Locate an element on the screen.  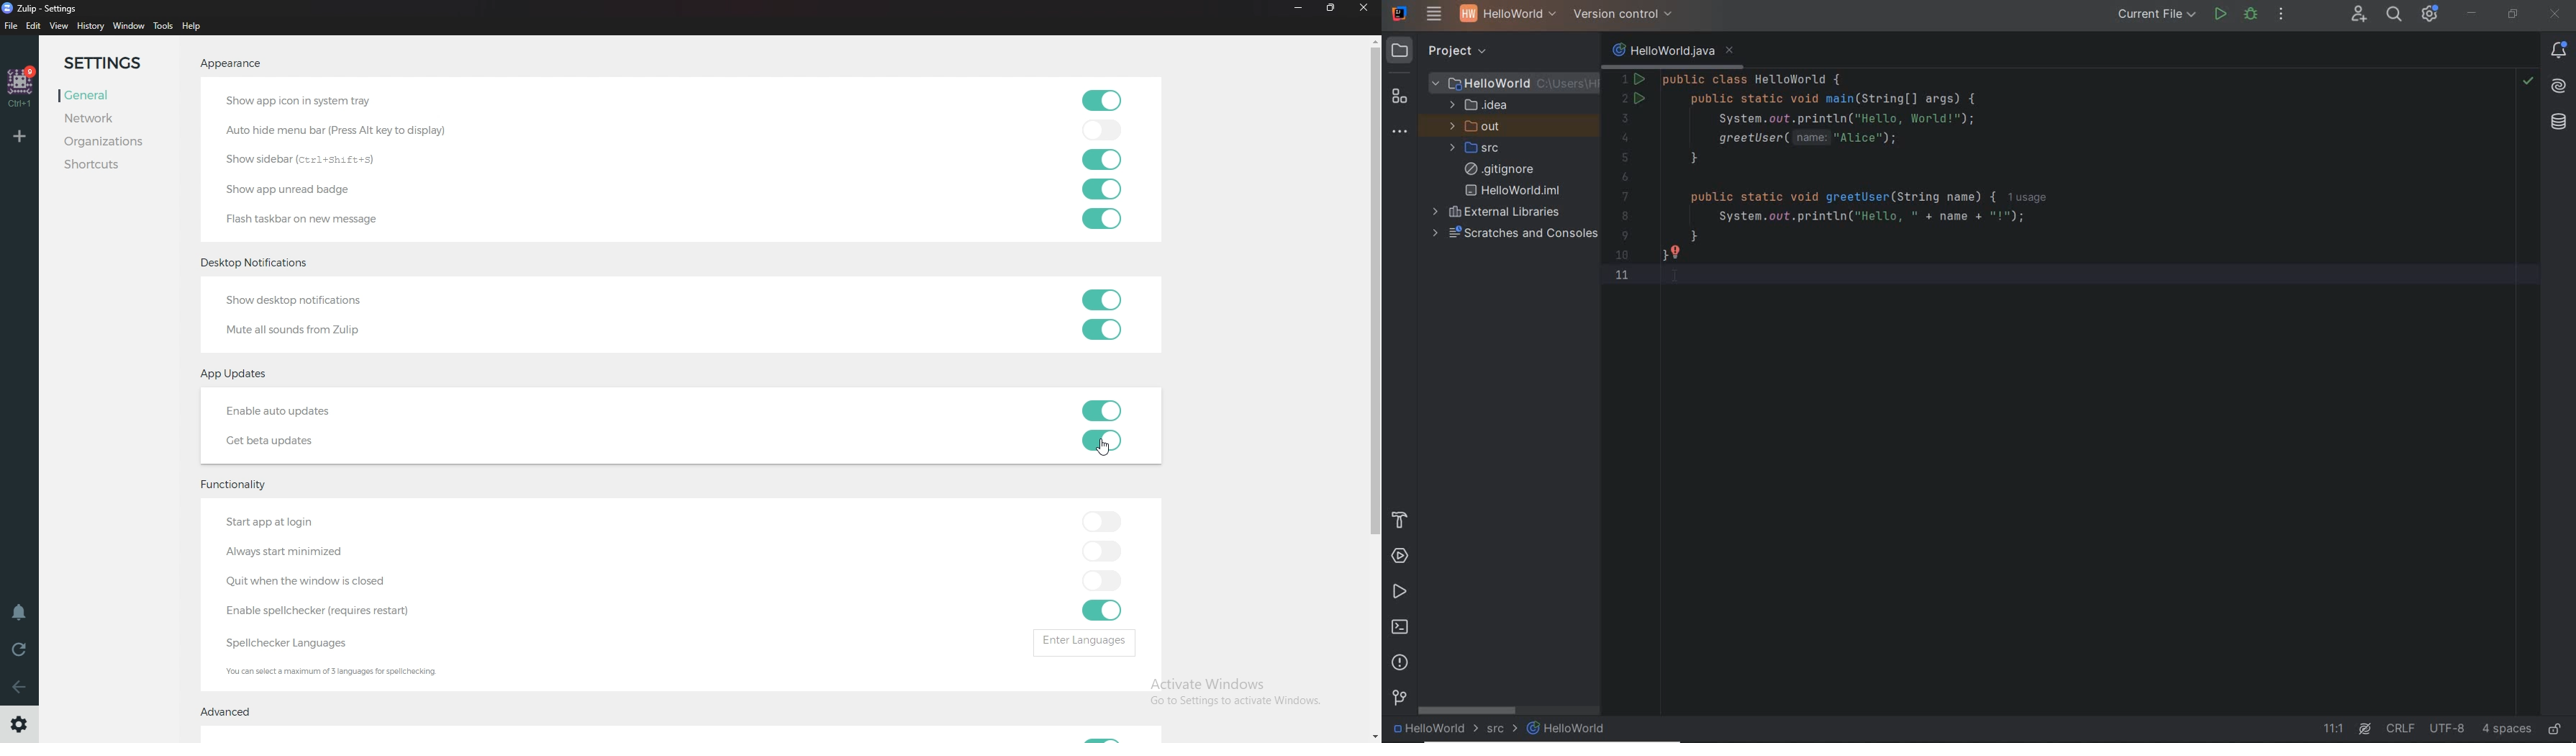
HelloWorld is located at coordinates (1566, 728).